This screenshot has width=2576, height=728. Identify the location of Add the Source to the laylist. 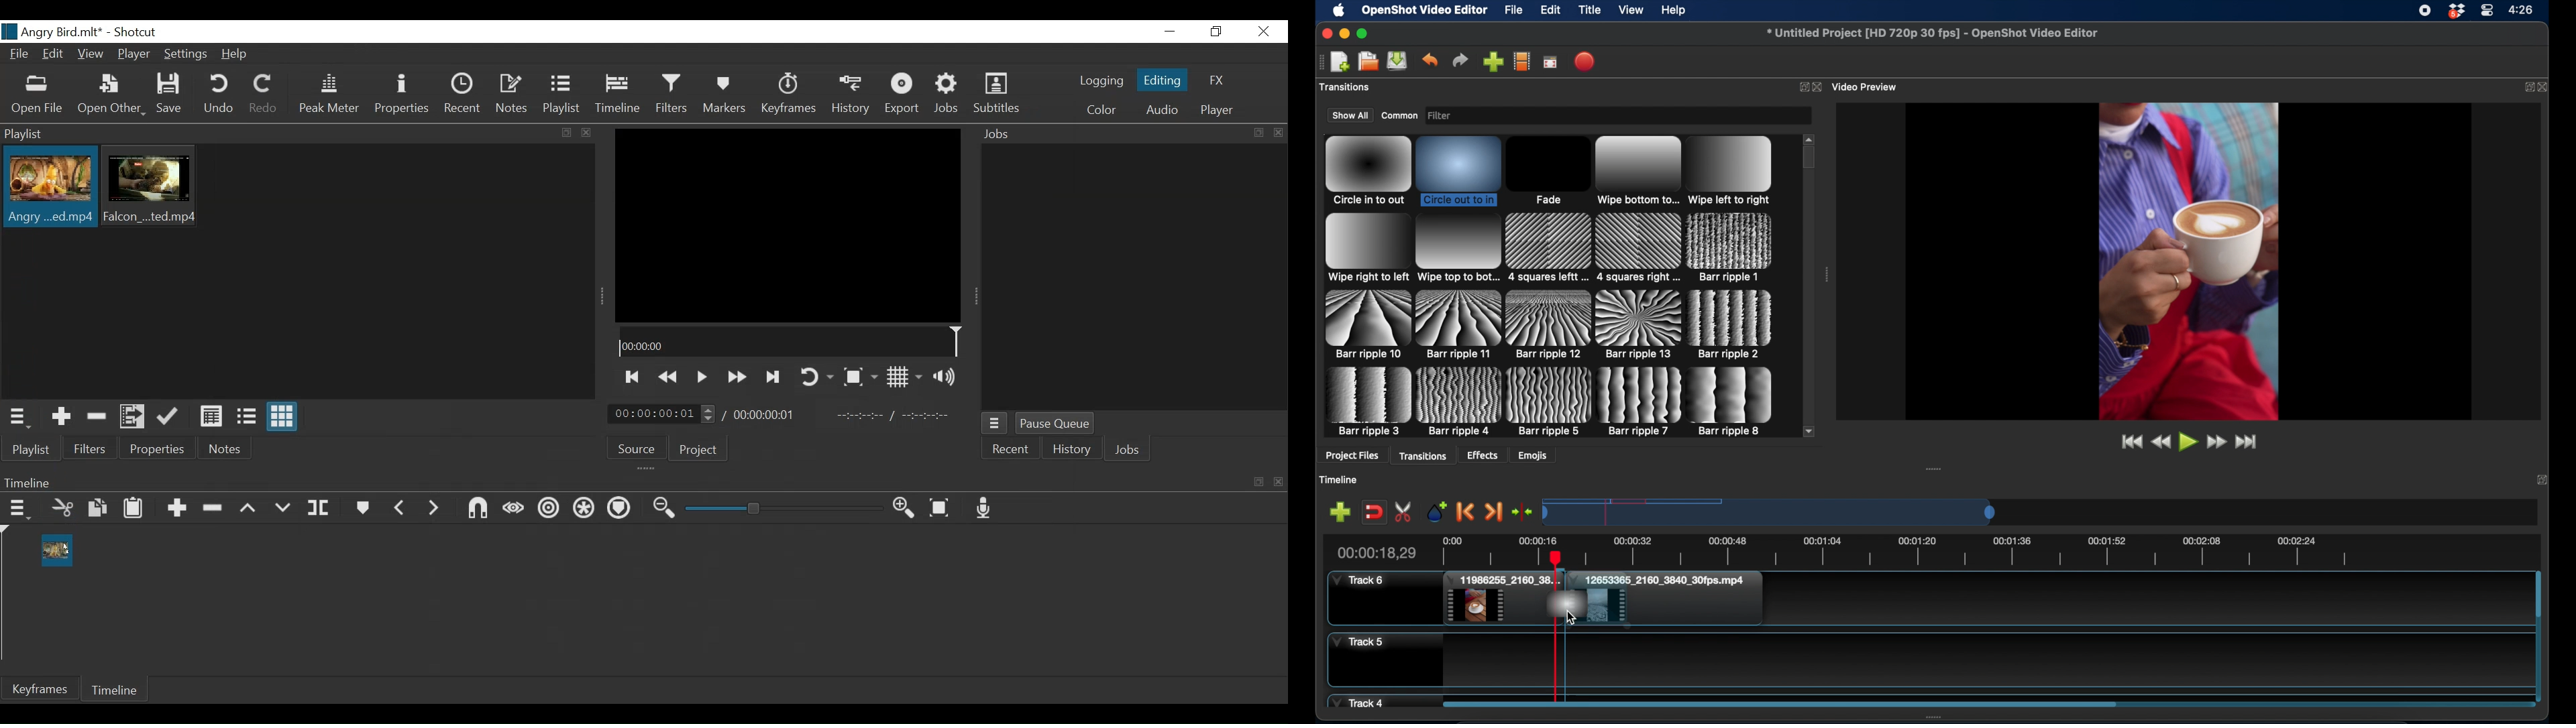
(62, 418).